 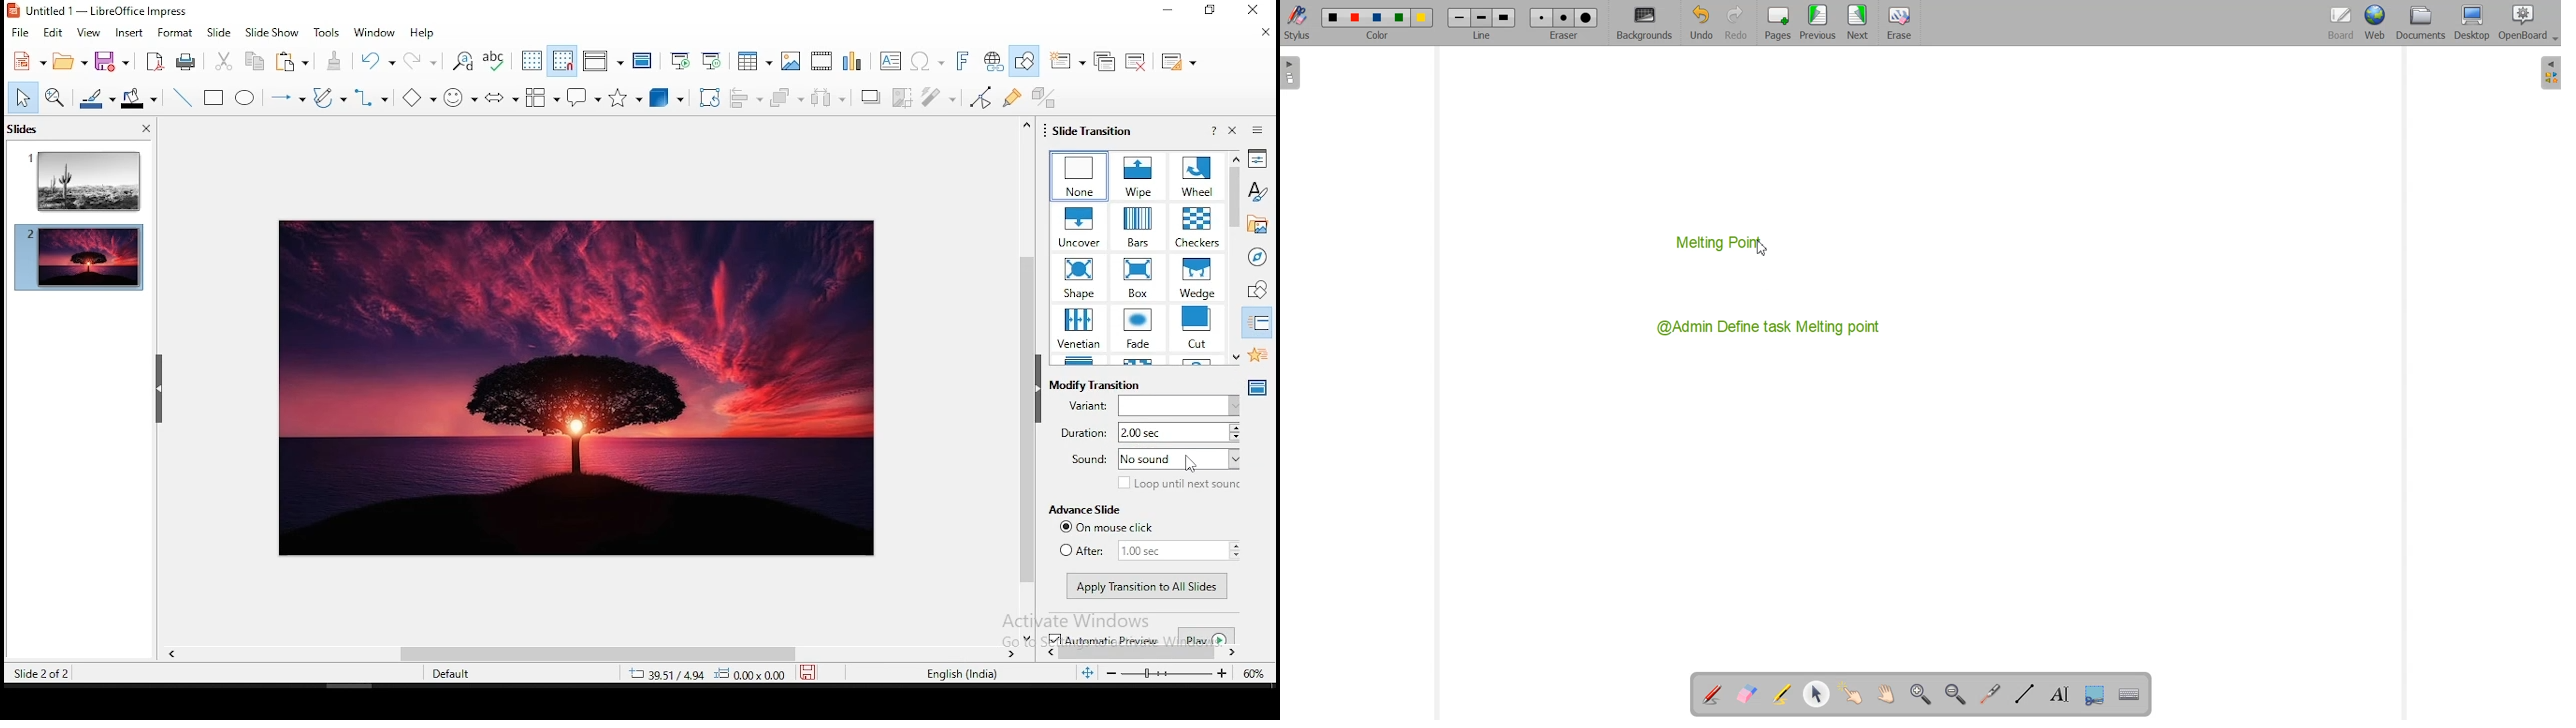 I want to click on modify transition, so click(x=1095, y=385).